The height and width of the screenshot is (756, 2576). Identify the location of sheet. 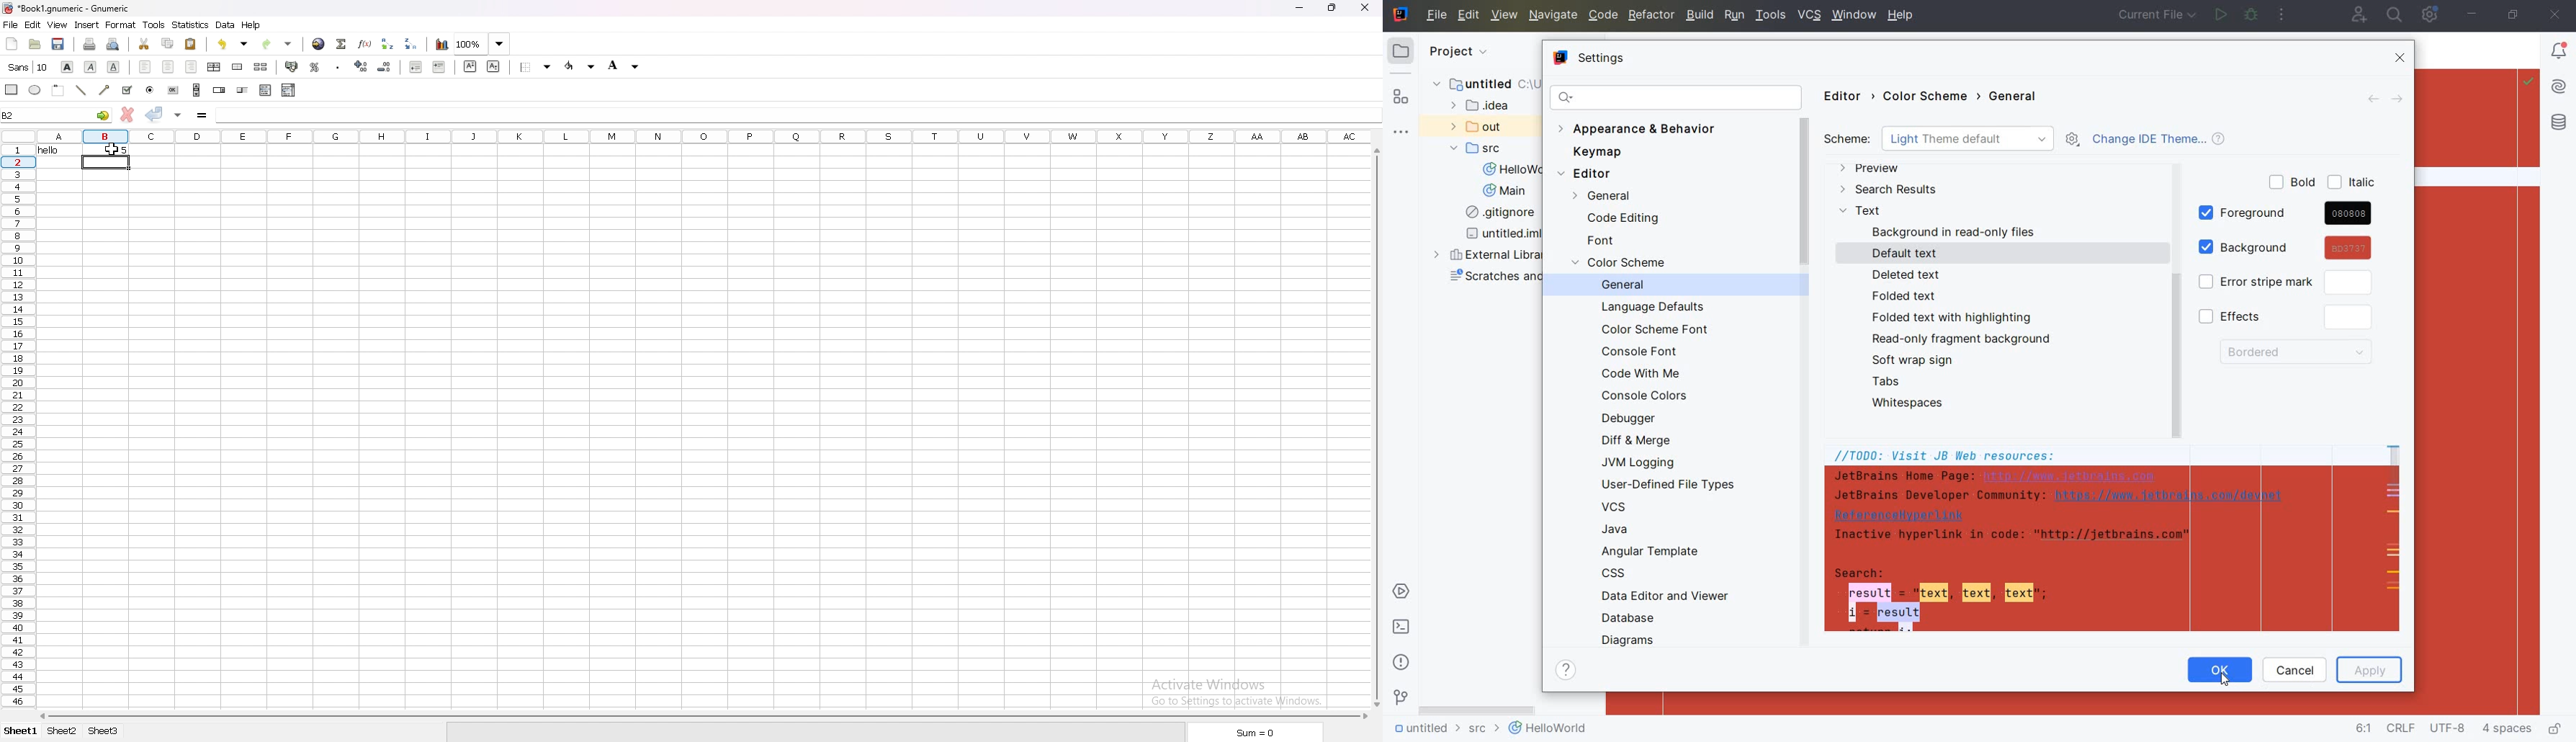
(20, 731).